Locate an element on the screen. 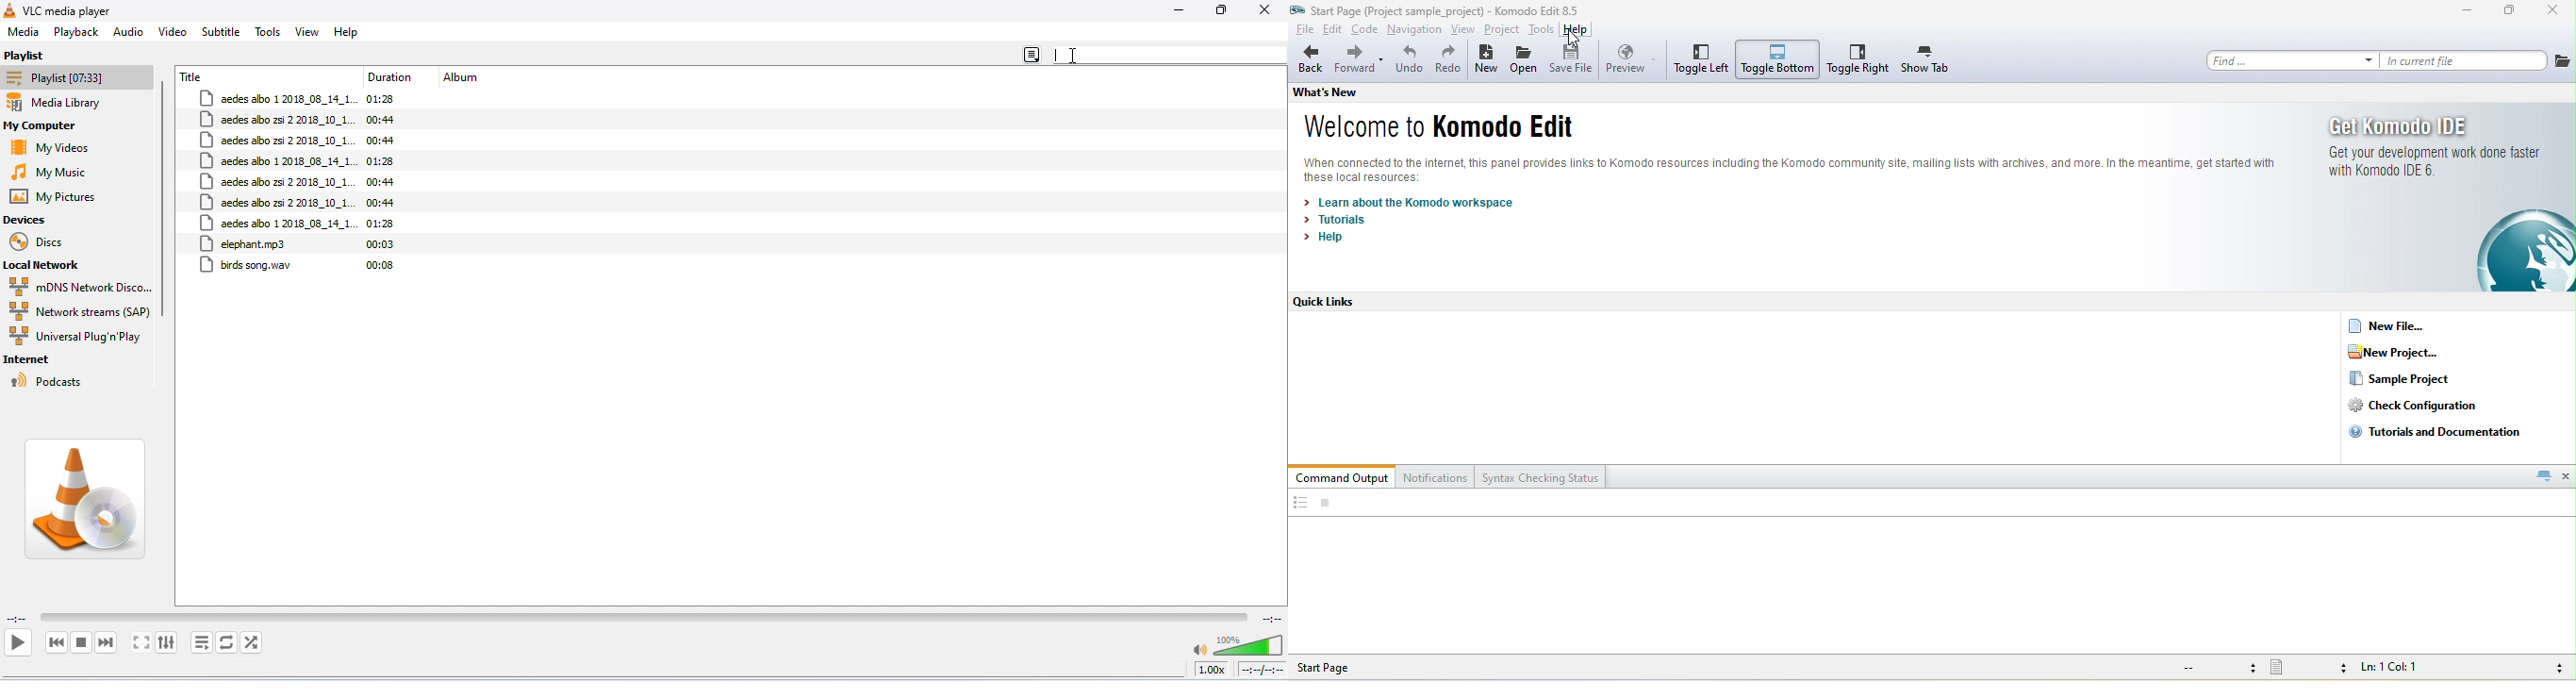  edit is located at coordinates (1333, 30).